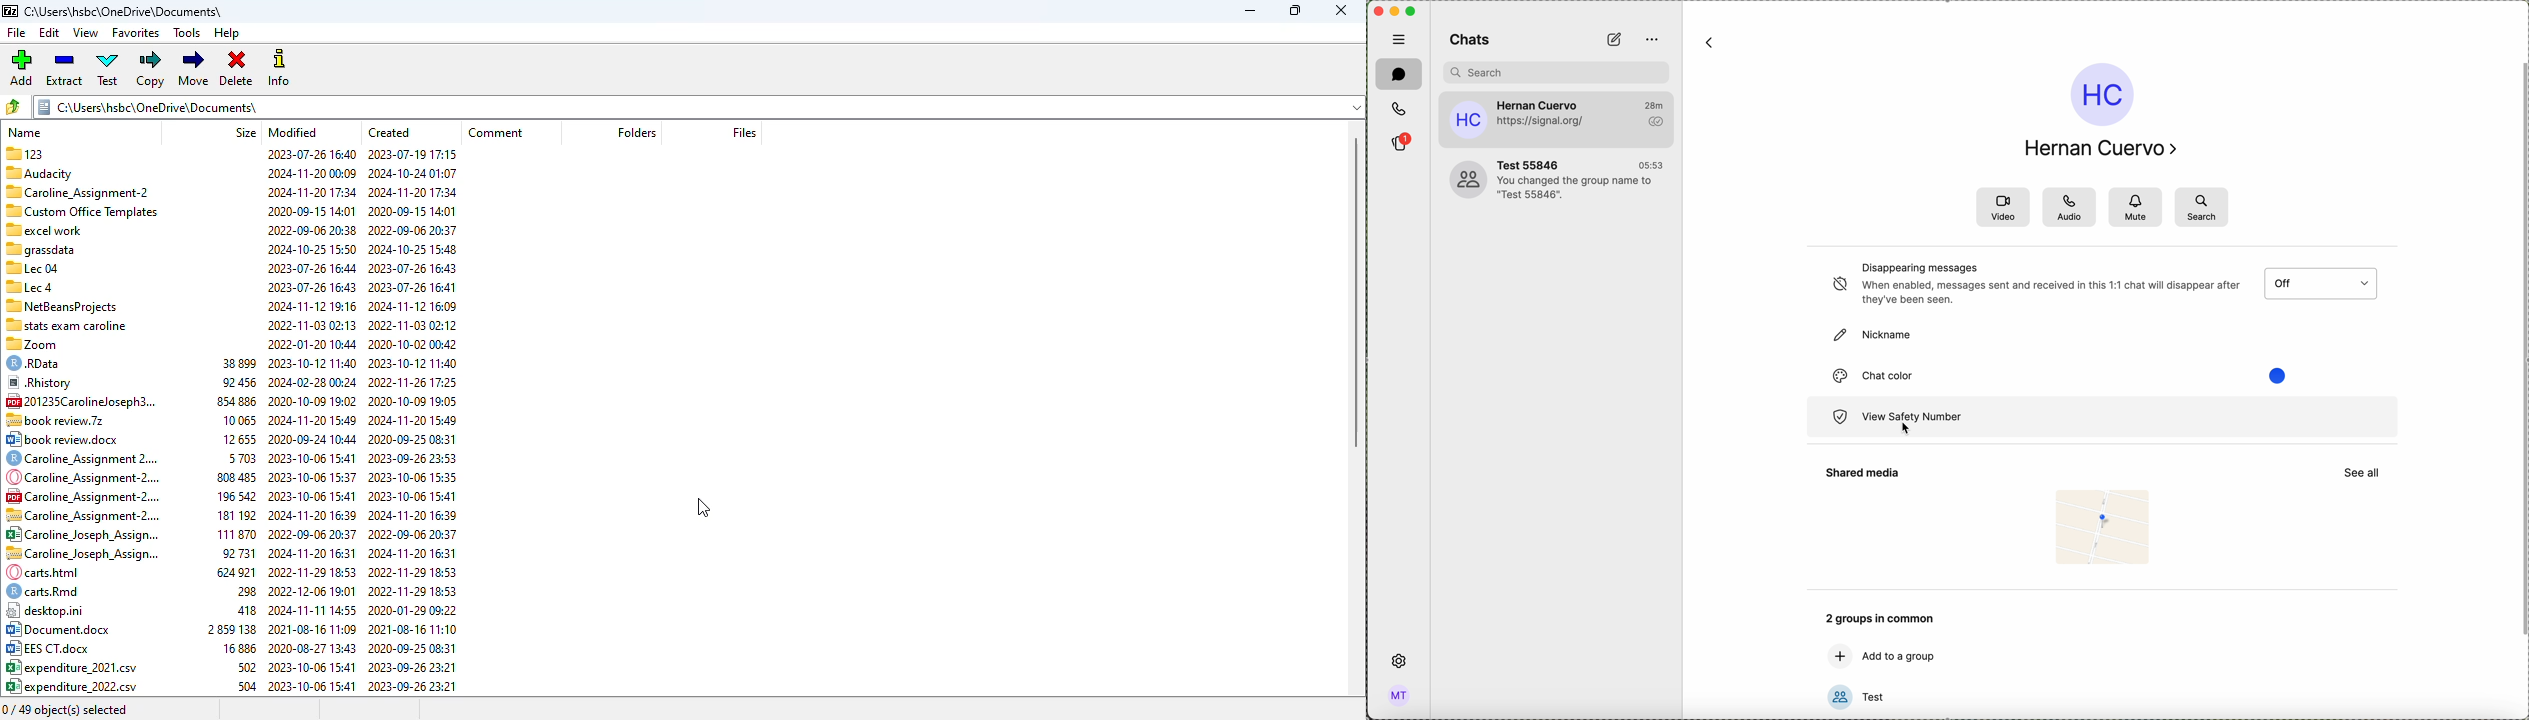 The image size is (2548, 728). I want to click on pencil , so click(1836, 336).